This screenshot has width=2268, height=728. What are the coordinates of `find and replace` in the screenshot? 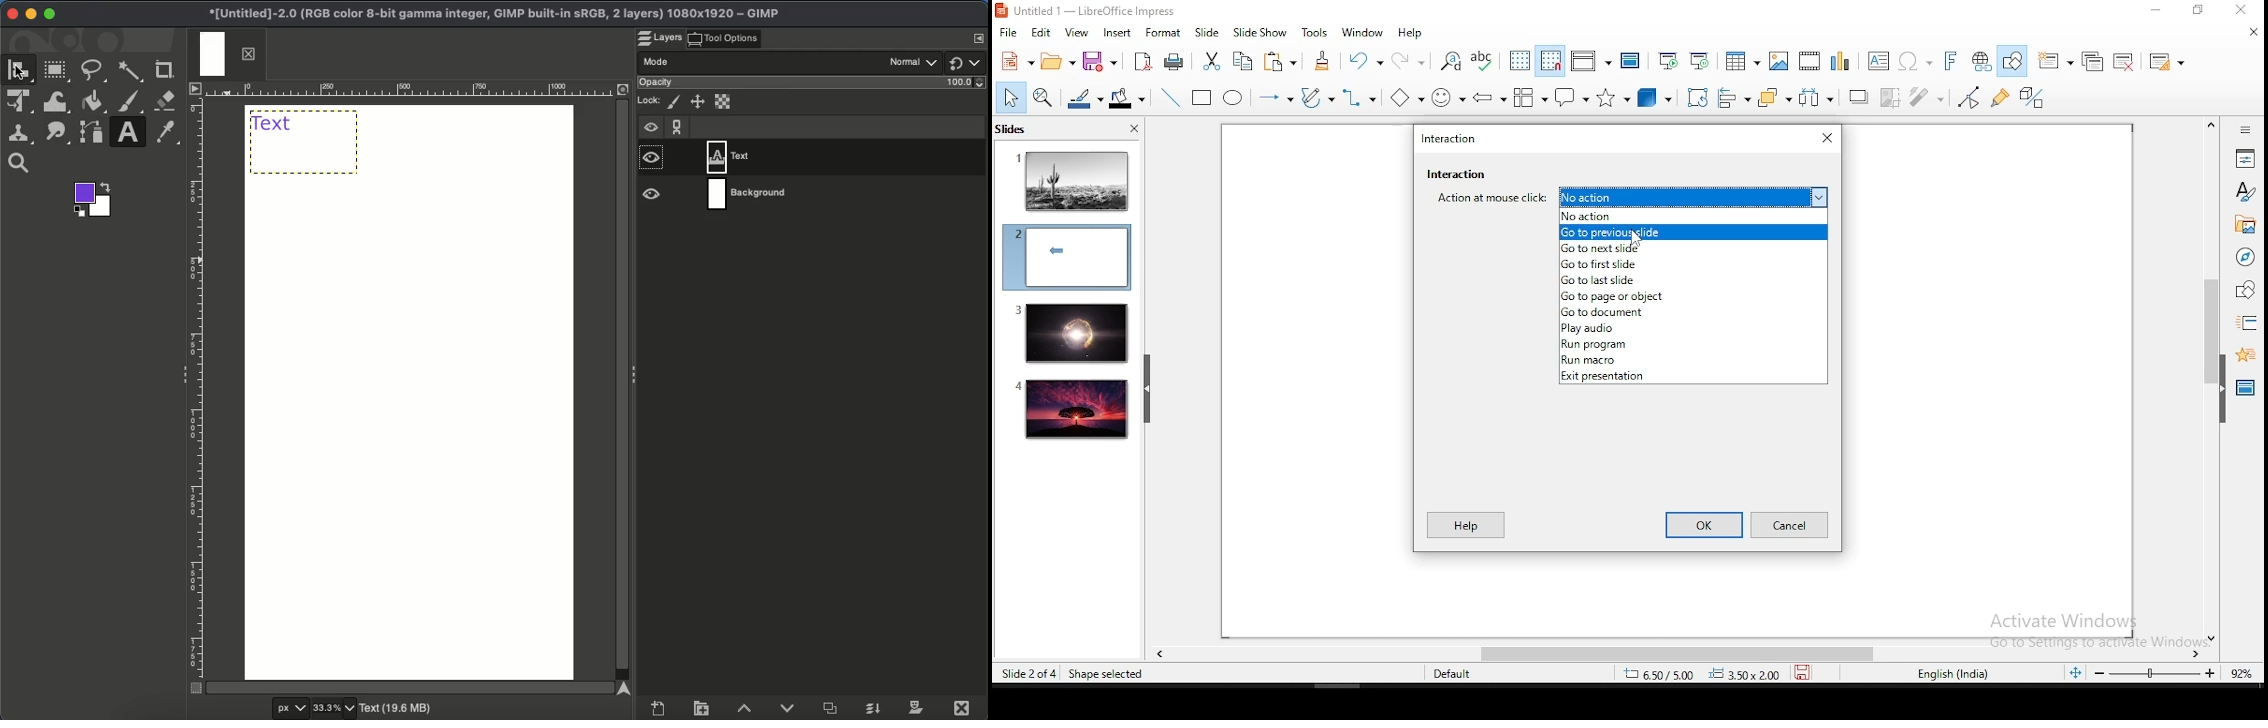 It's located at (1451, 59).